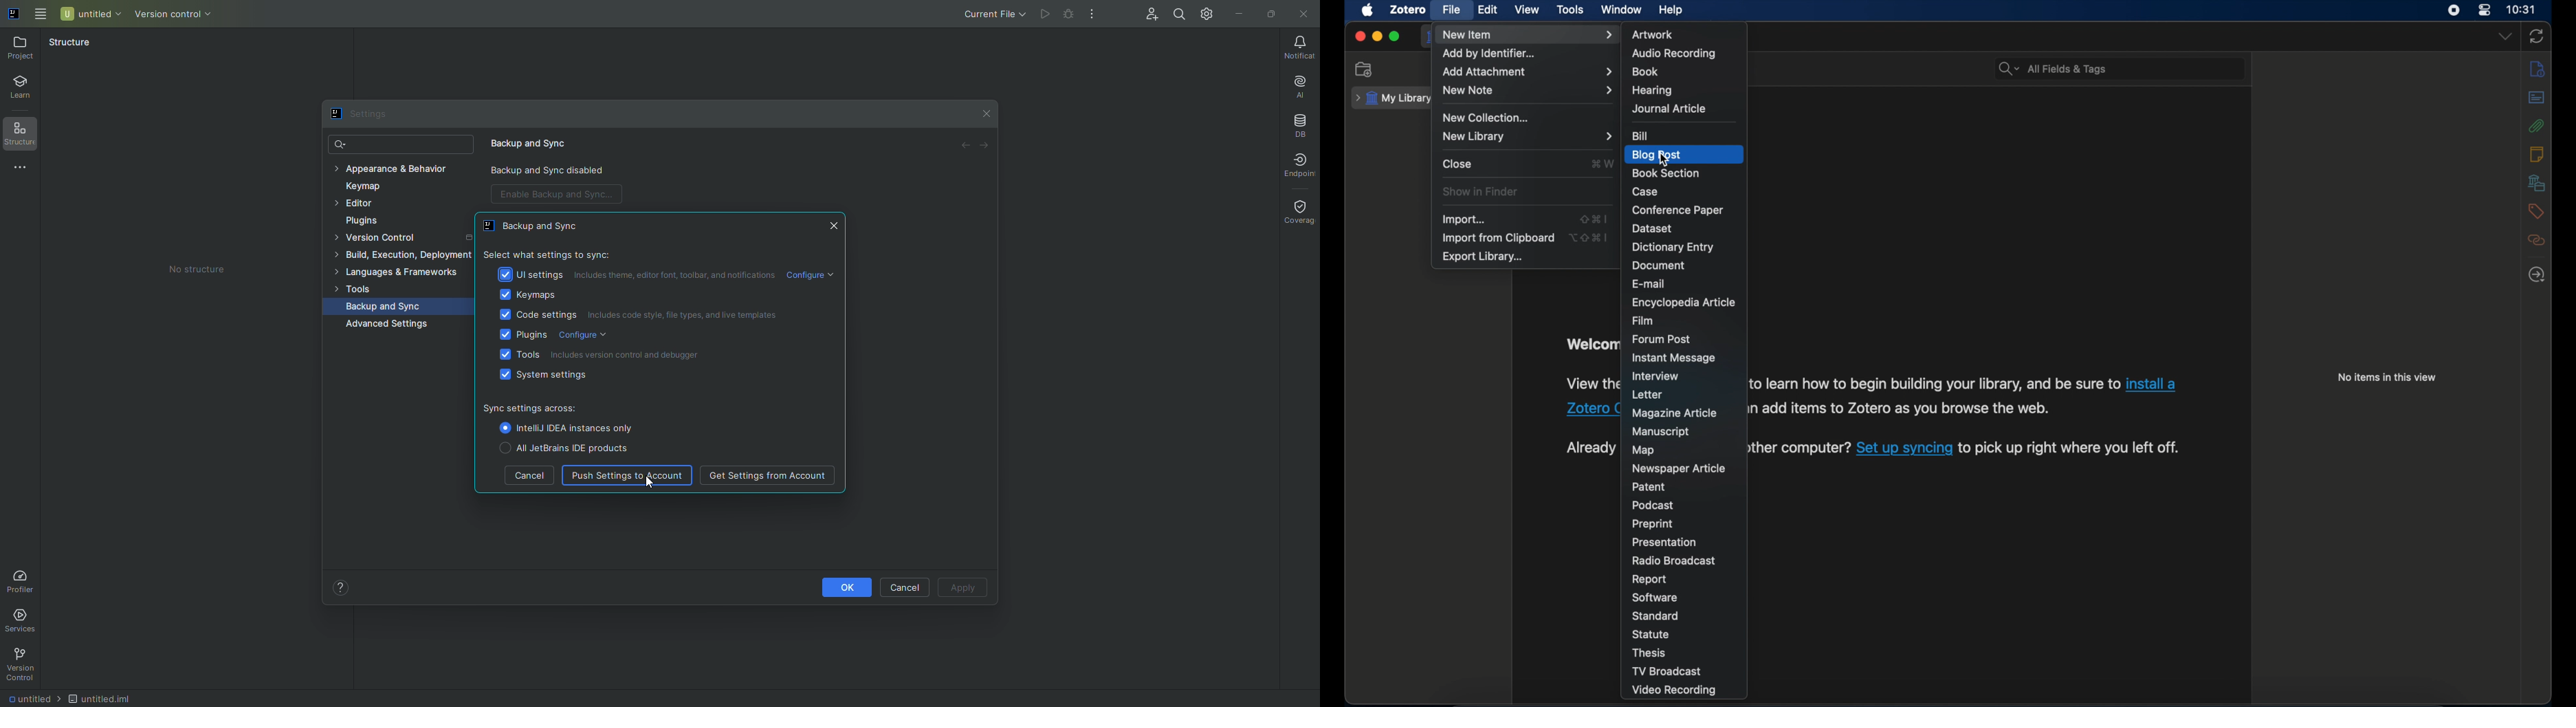 This screenshot has width=2576, height=728. Describe the element at coordinates (1376, 37) in the screenshot. I see `minimize` at that location.